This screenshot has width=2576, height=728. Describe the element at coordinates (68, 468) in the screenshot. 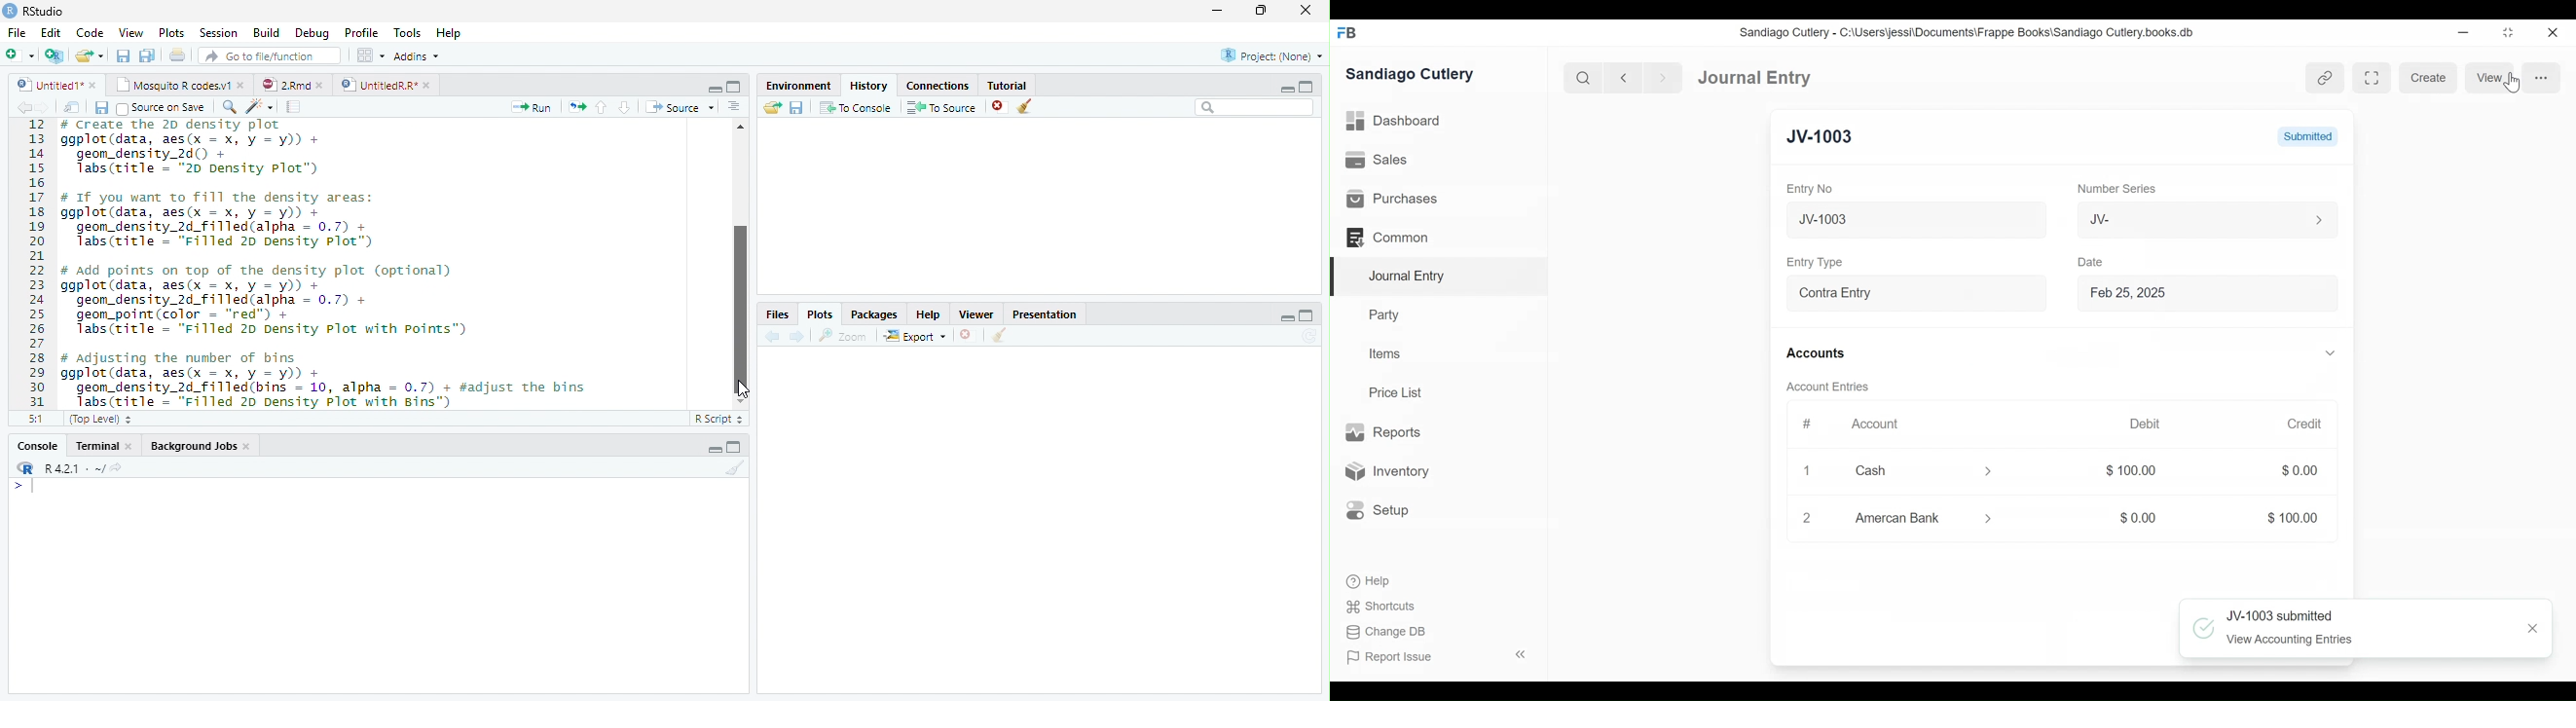

I see `R421 - ~/` at that location.